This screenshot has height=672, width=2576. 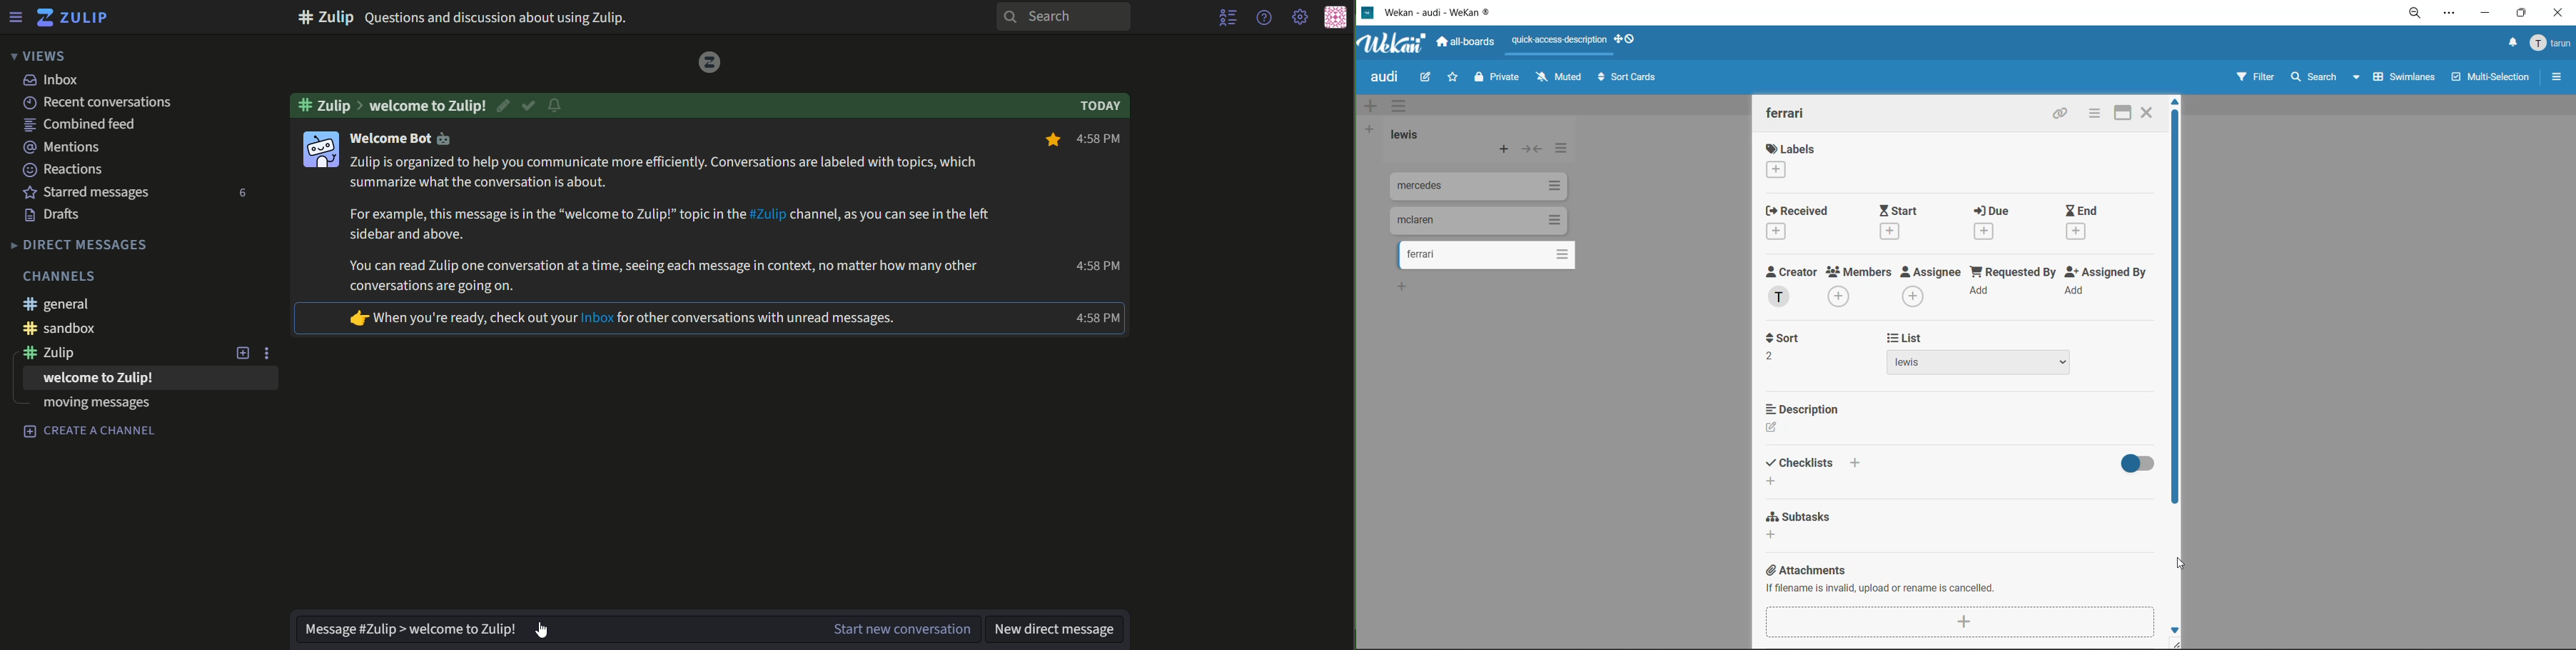 I want to click on zoom, so click(x=2417, y=13).